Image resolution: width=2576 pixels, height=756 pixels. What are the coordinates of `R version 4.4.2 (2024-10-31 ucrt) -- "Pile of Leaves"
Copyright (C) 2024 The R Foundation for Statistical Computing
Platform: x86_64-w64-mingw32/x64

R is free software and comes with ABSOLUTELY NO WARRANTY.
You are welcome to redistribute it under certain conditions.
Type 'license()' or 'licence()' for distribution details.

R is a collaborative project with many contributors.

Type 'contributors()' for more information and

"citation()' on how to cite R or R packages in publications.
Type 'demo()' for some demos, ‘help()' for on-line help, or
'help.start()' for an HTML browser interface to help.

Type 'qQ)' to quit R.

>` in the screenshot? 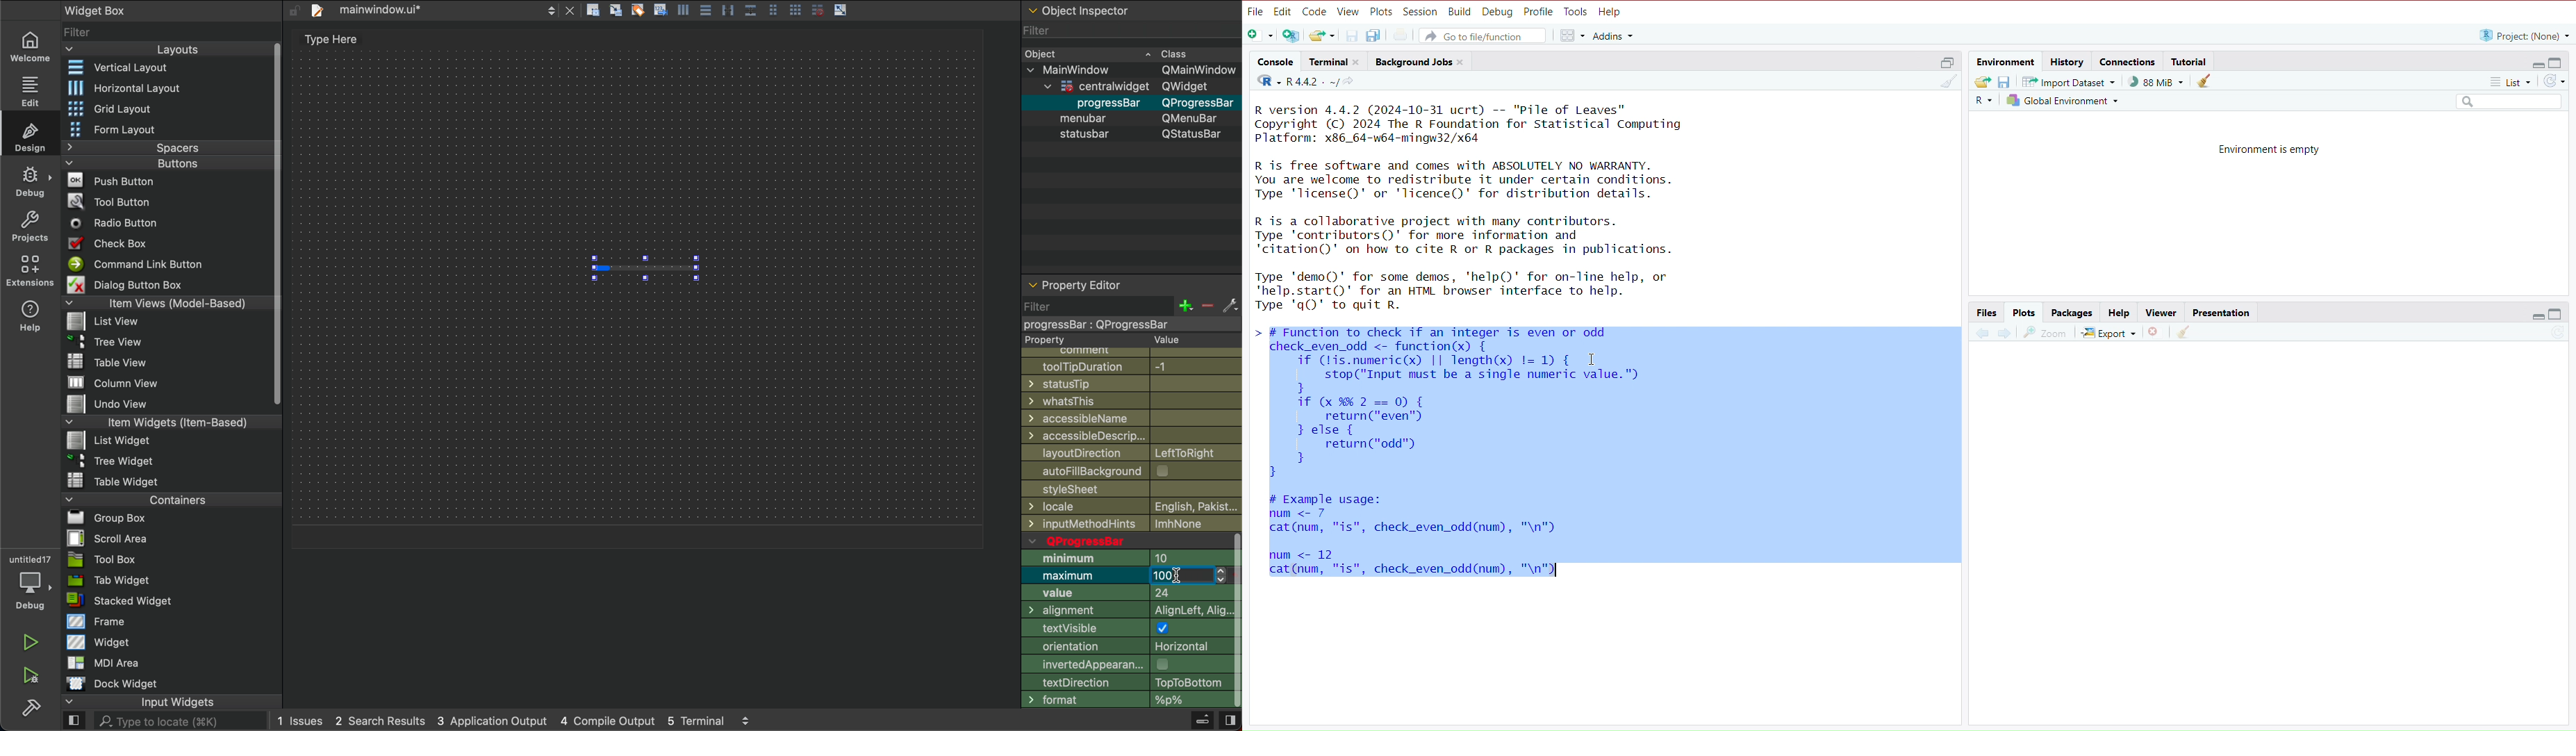 It's located at (1493, 208).